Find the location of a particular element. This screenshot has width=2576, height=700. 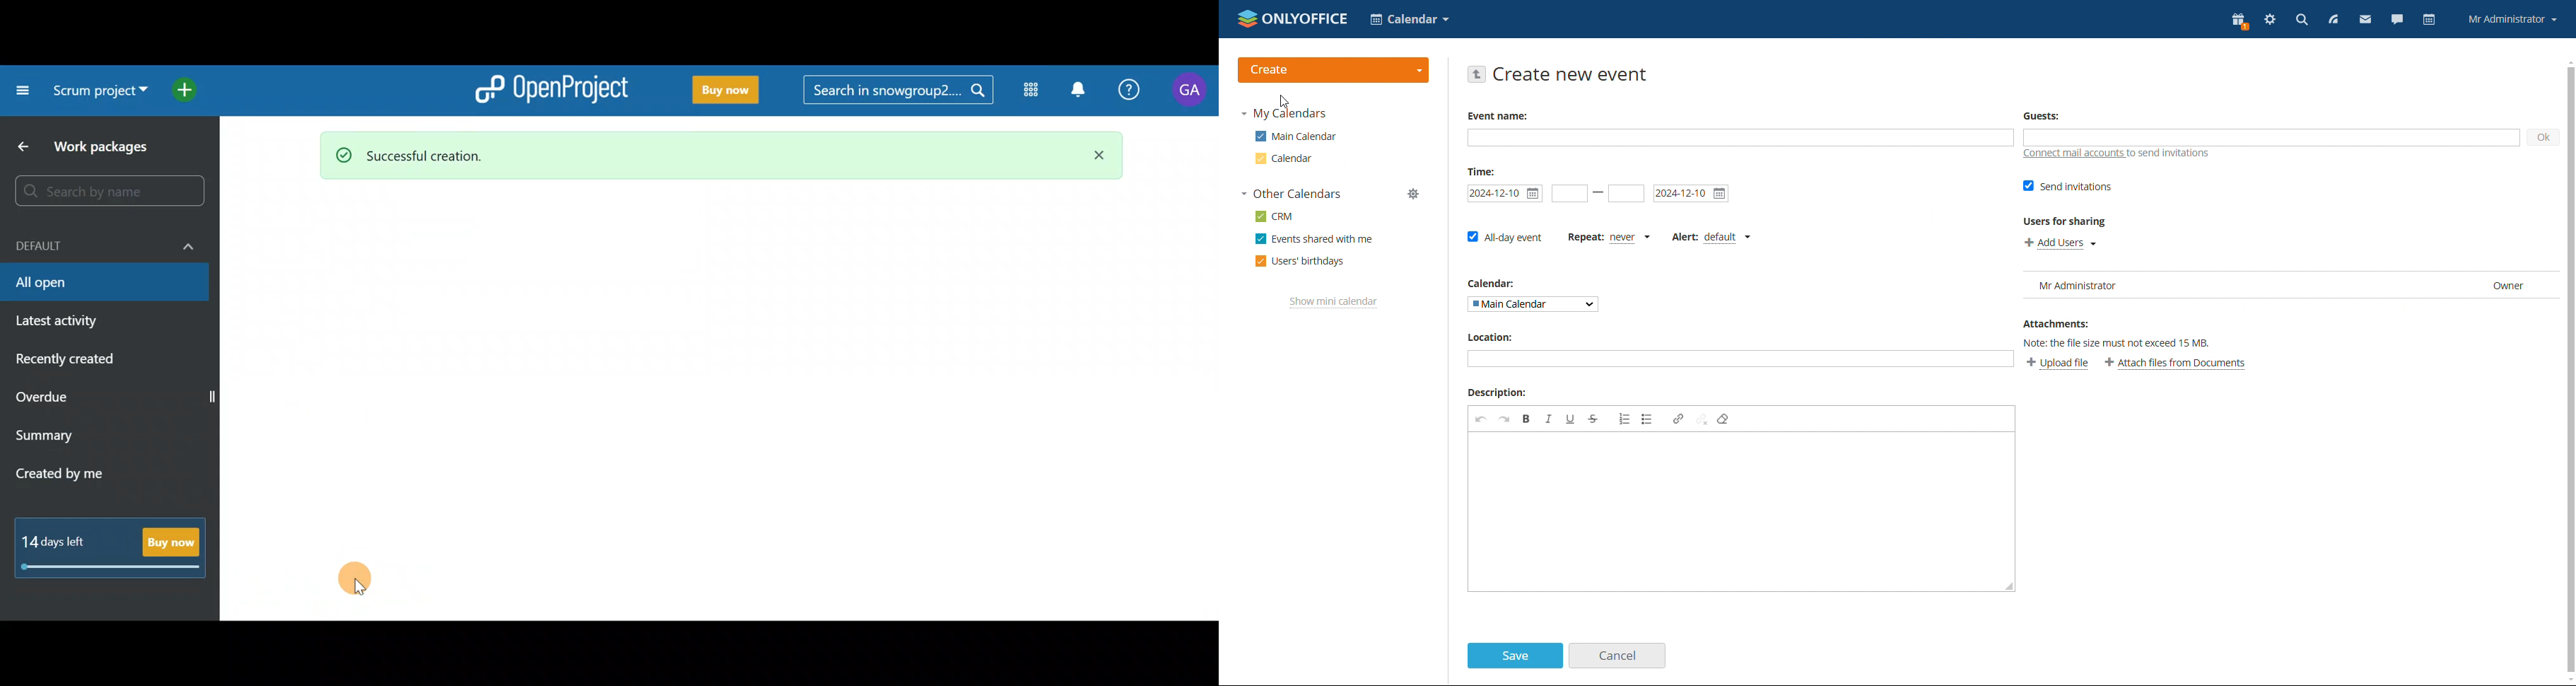

strikethrough is located at coordinates (1593, 419).